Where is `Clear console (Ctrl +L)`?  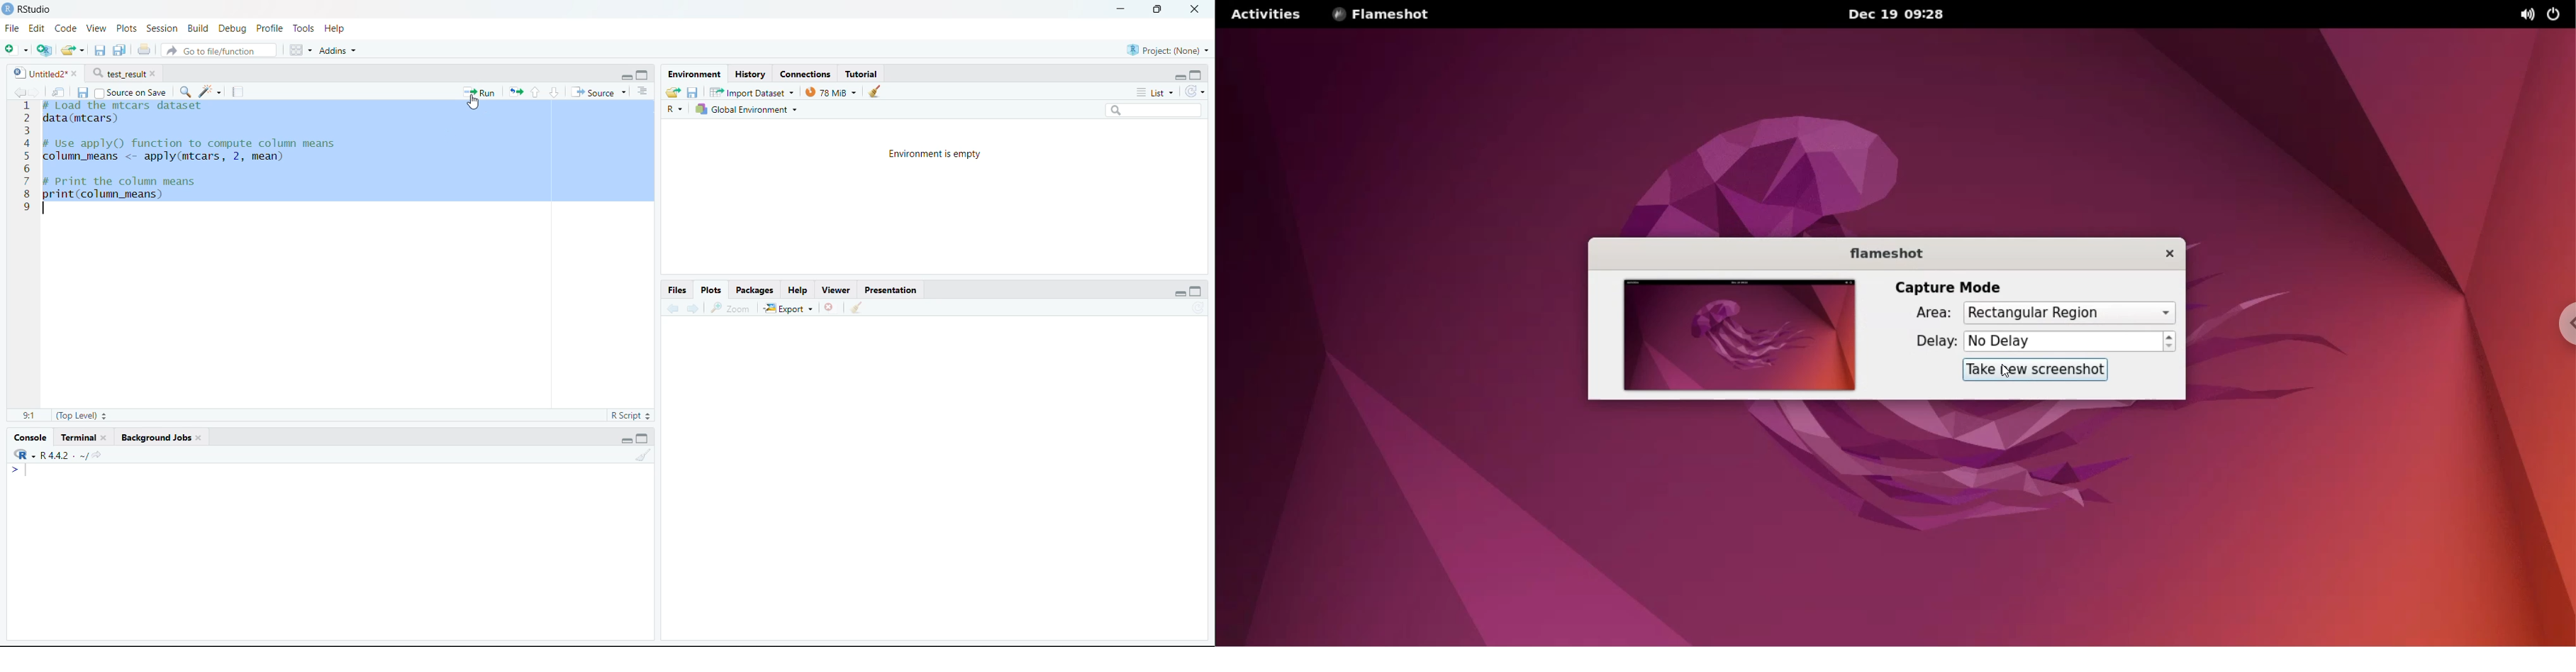
Clear console (Ctrl +L) is located at coordinates (641, 454).